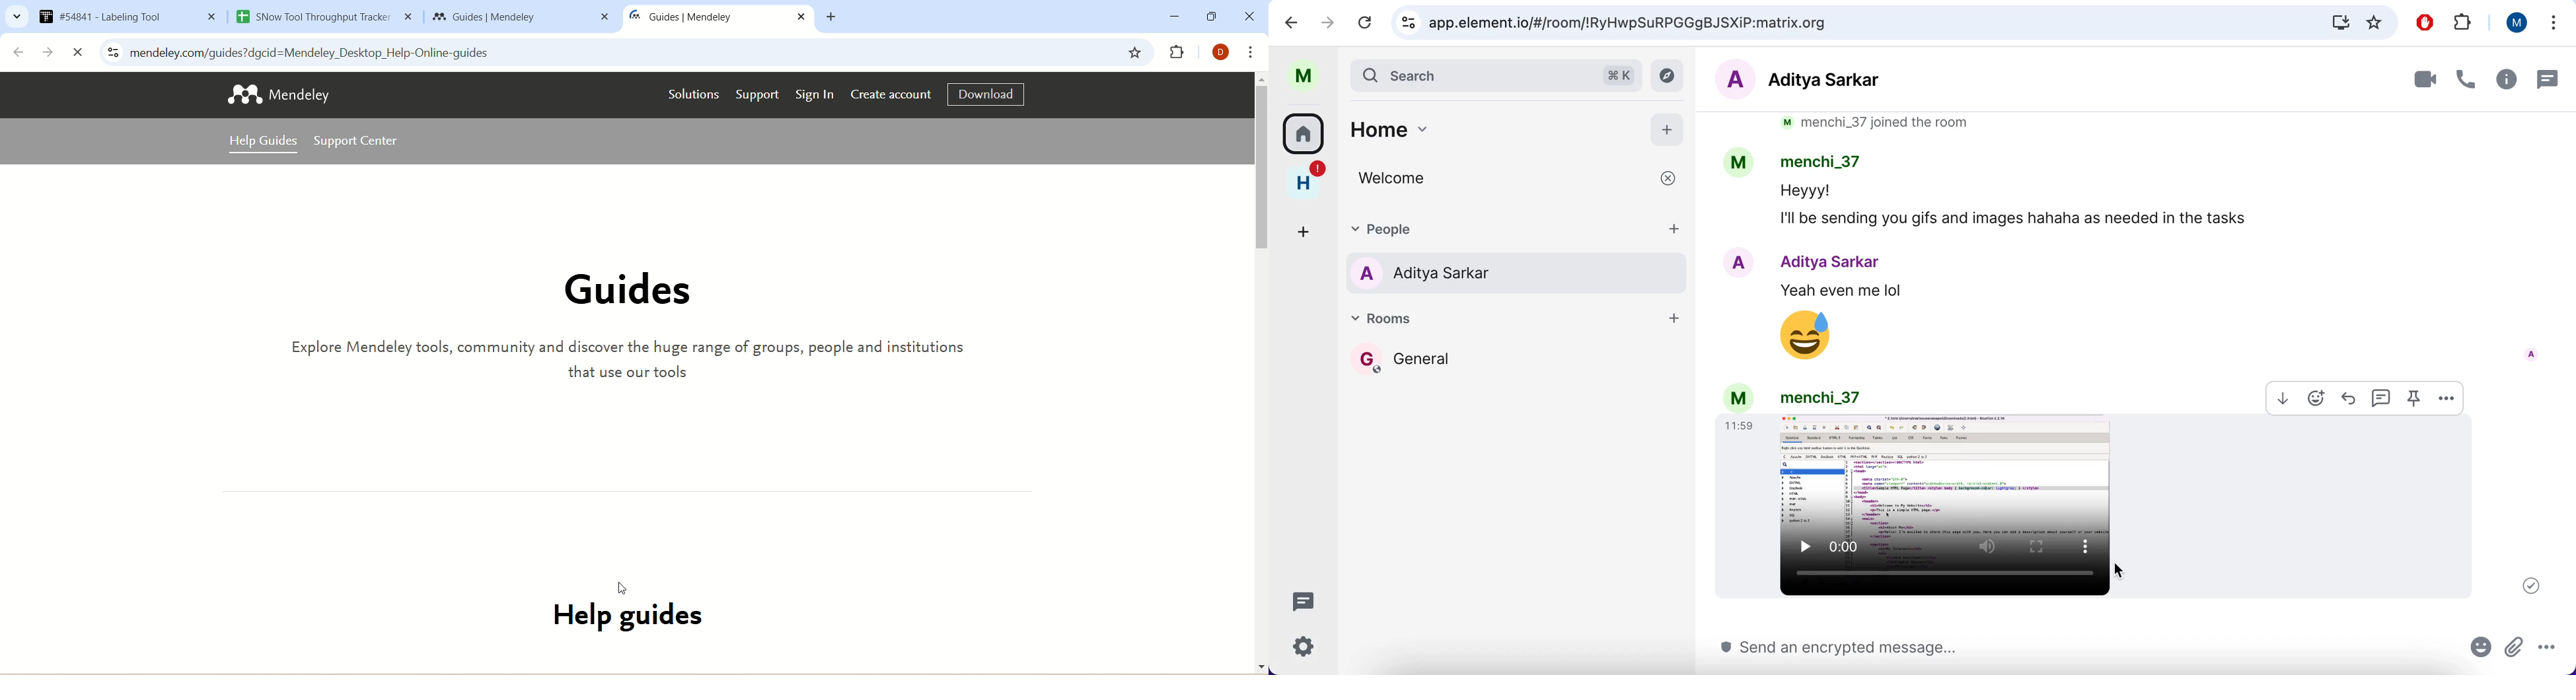 Image resolution: width=2576 pixels, height=700 pixels. I want to click on app.element.io/#/room/!RyHwpSuRPGGgBJSXiP:matrix.org, so click(1642, 24).